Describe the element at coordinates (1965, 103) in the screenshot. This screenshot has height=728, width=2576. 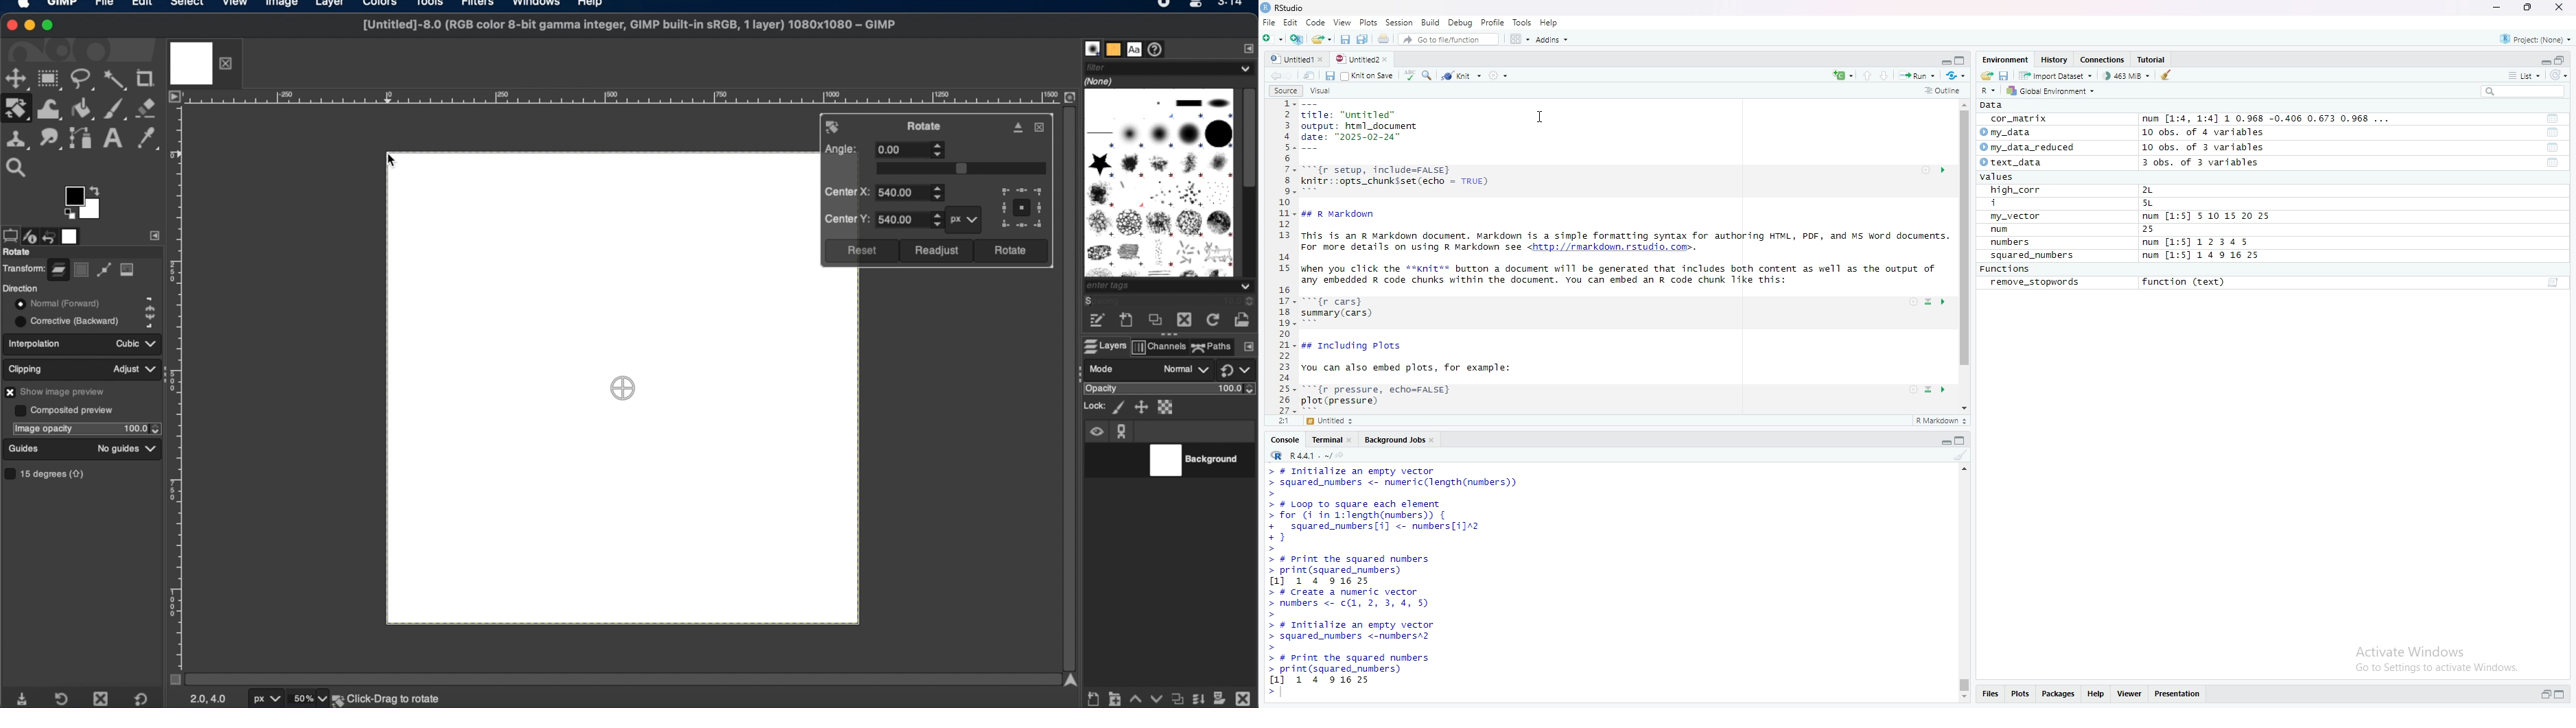
I see `Scrollbar up` at that location.